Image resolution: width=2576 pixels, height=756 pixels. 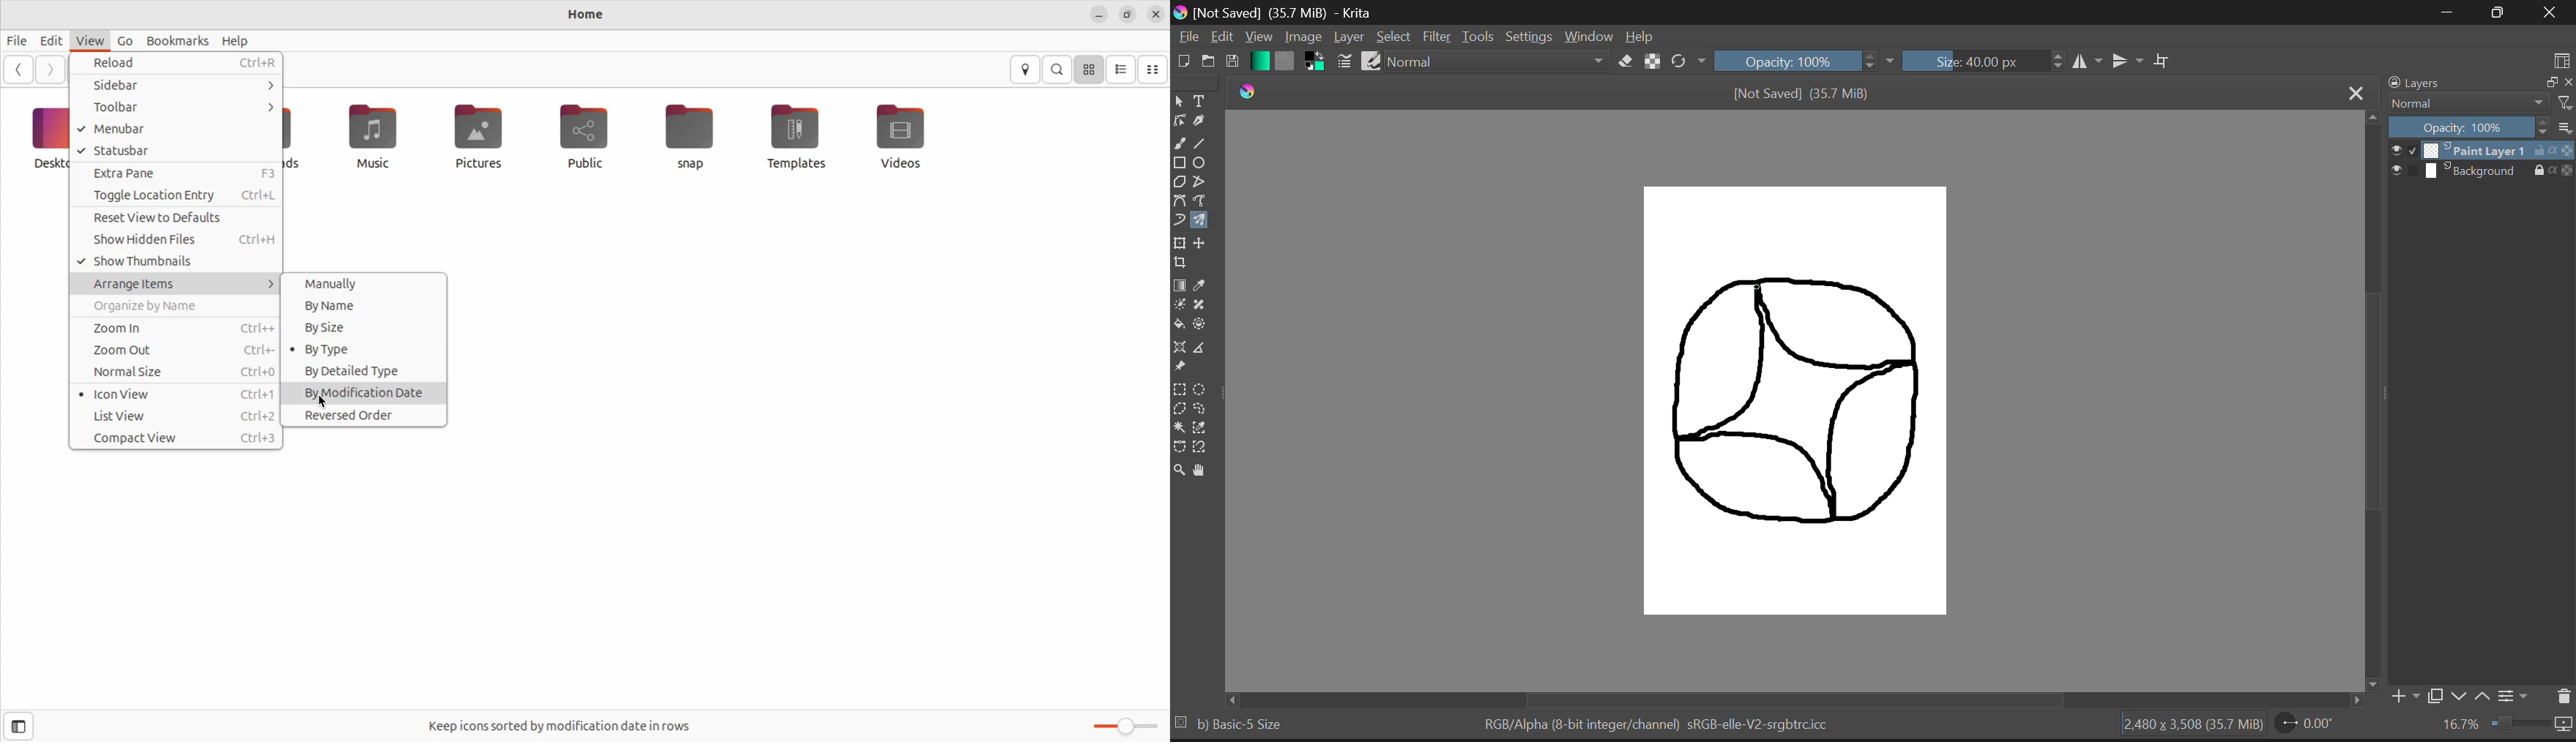 What do you see at coordinates (2089, 61) in the screenshot?
I see `Vertical Mirror Flip` at bounding box center [2089, 61].